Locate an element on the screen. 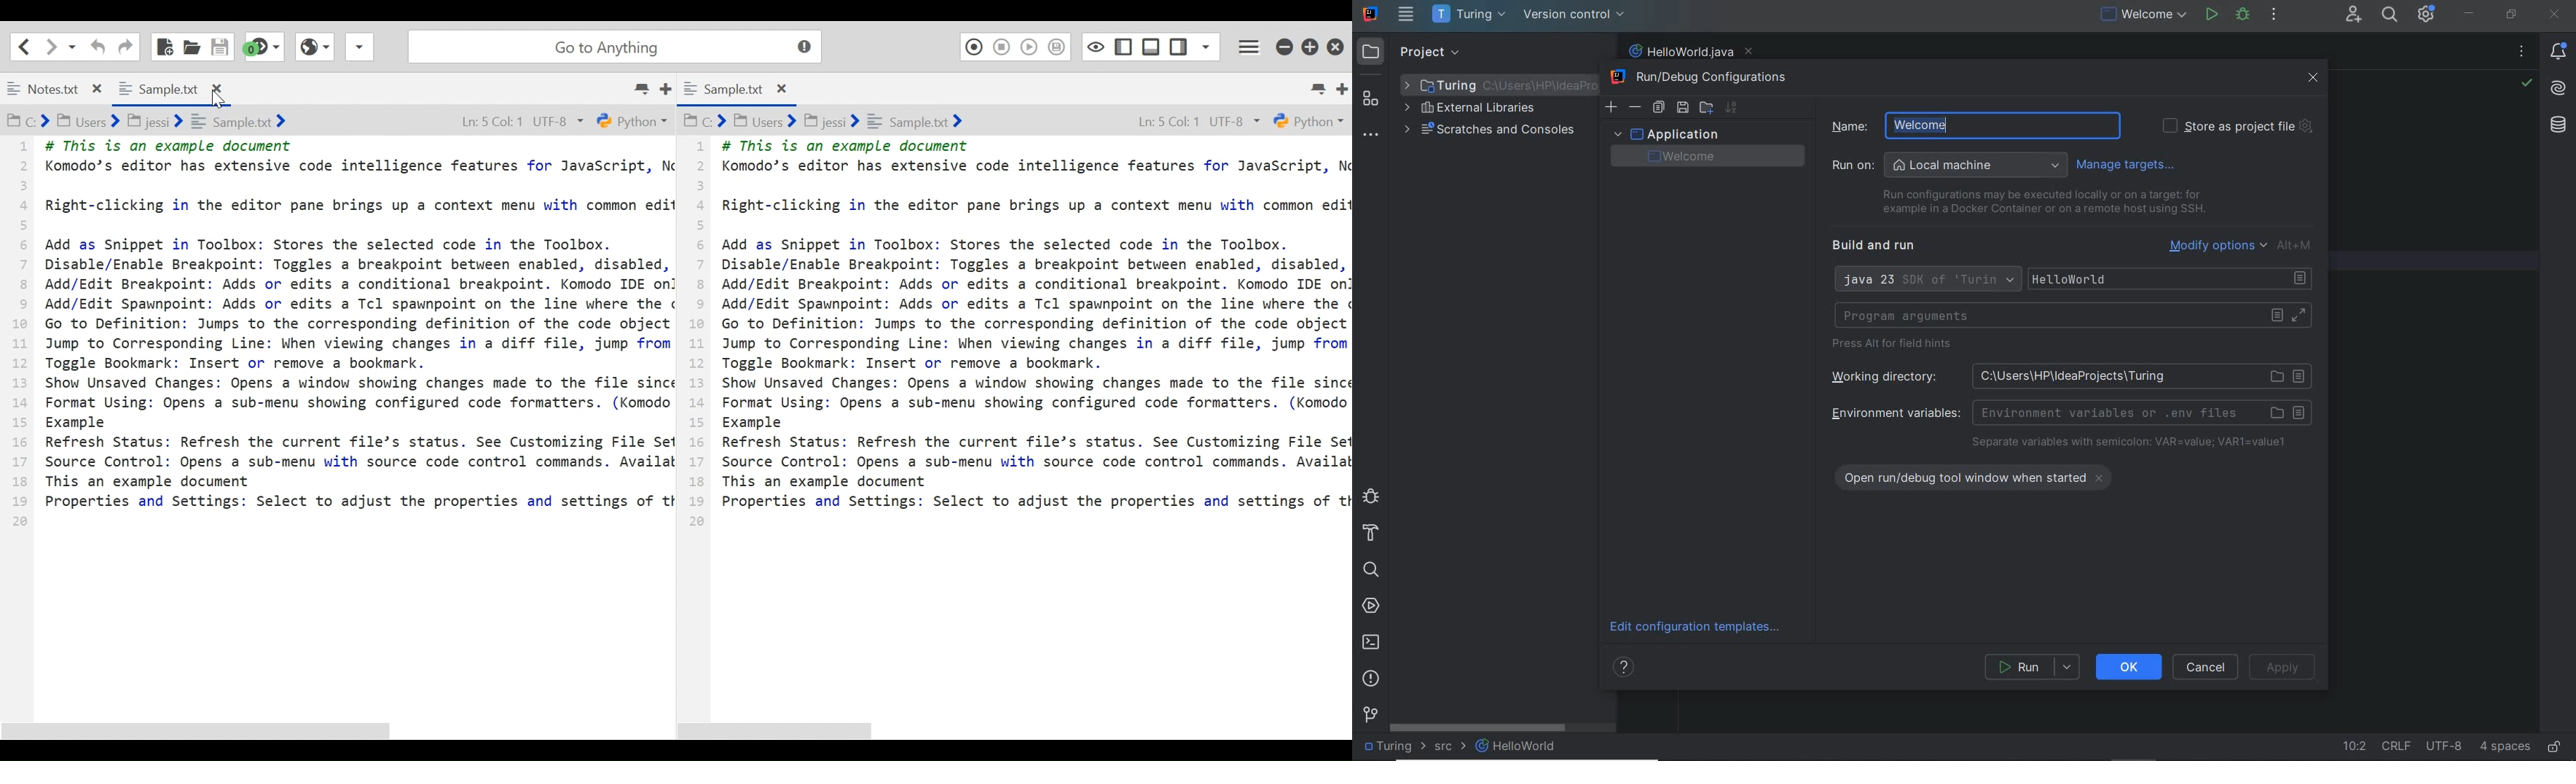 The width and height of the screenshot is (2576, 784). modify options is located at coordinates (2242, 245).